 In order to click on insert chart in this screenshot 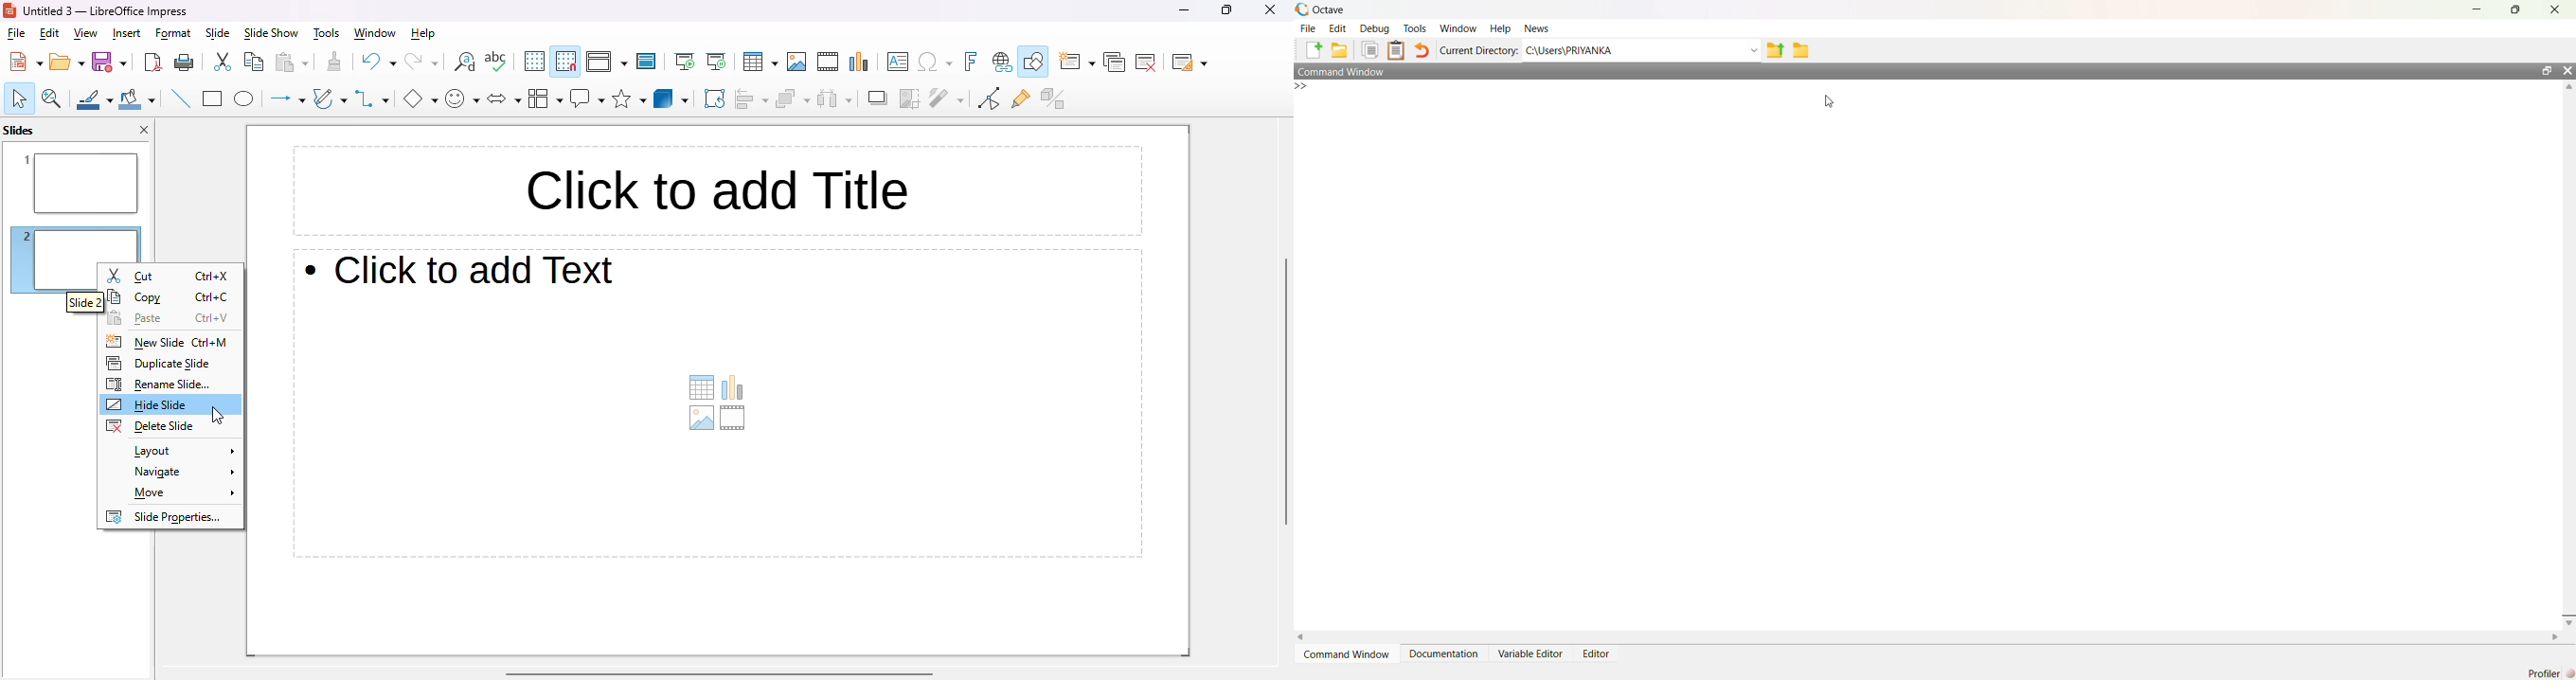, I will do `click(859, 62)`.